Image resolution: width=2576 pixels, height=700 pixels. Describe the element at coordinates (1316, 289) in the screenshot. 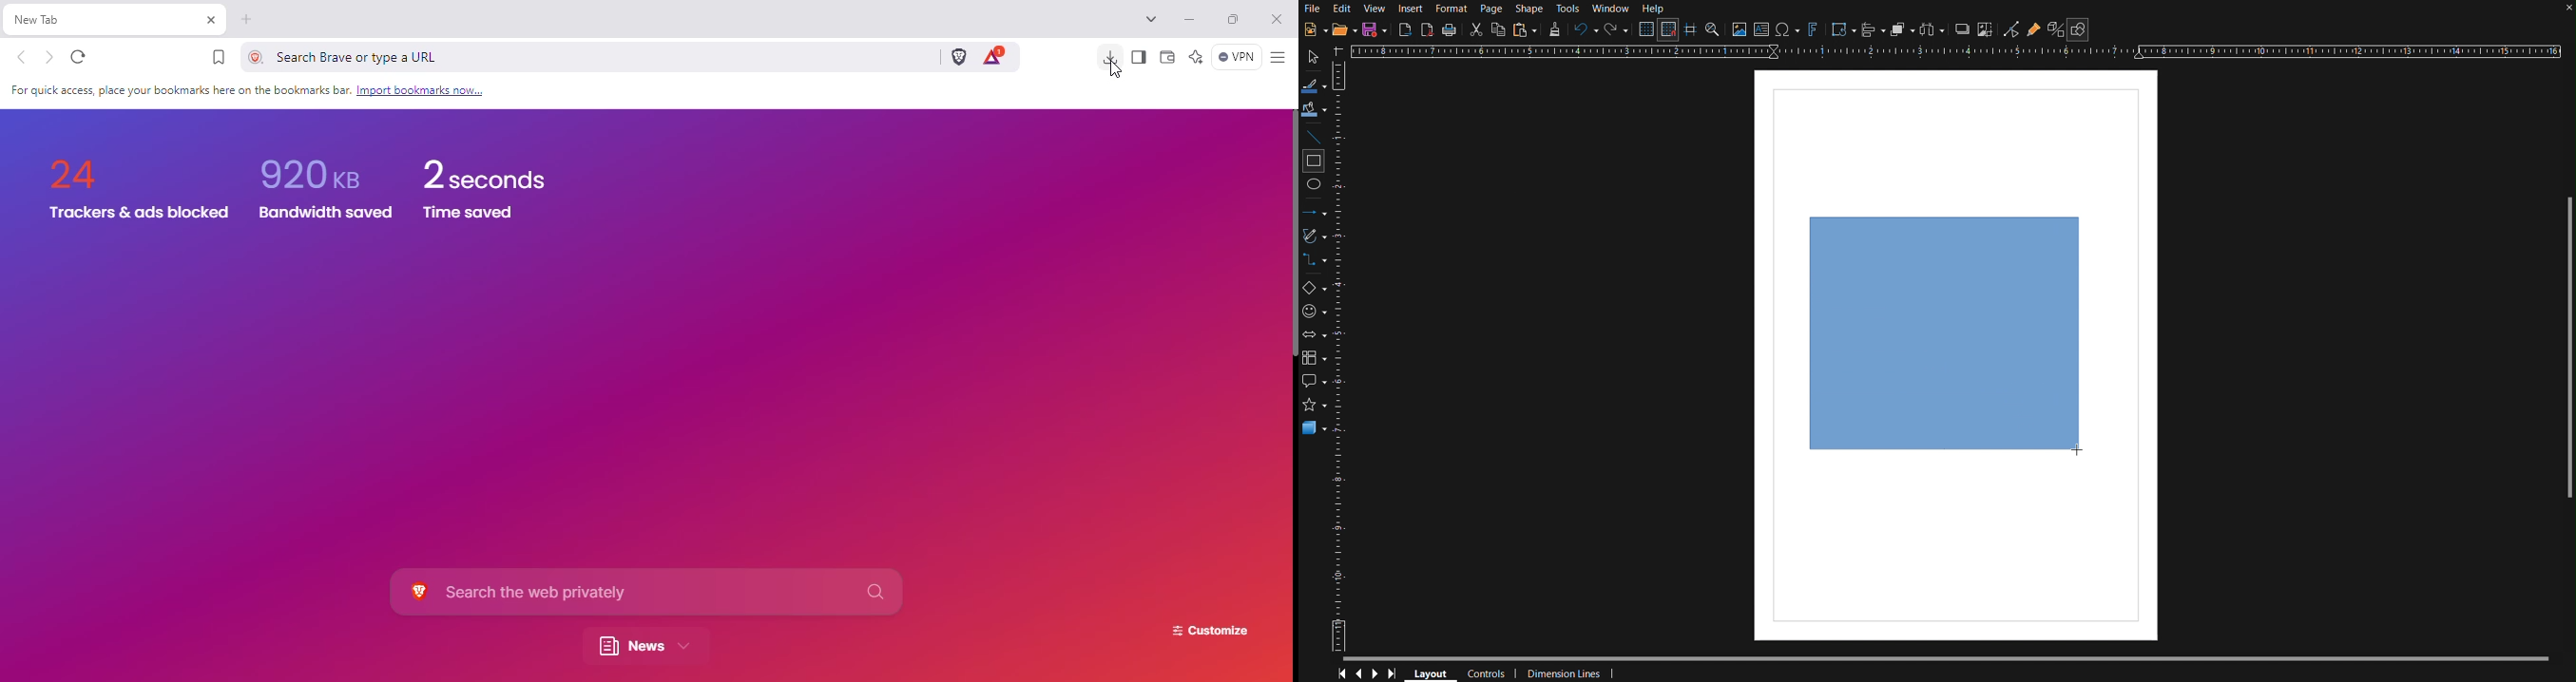

I see `Basic Shapes` at that location.